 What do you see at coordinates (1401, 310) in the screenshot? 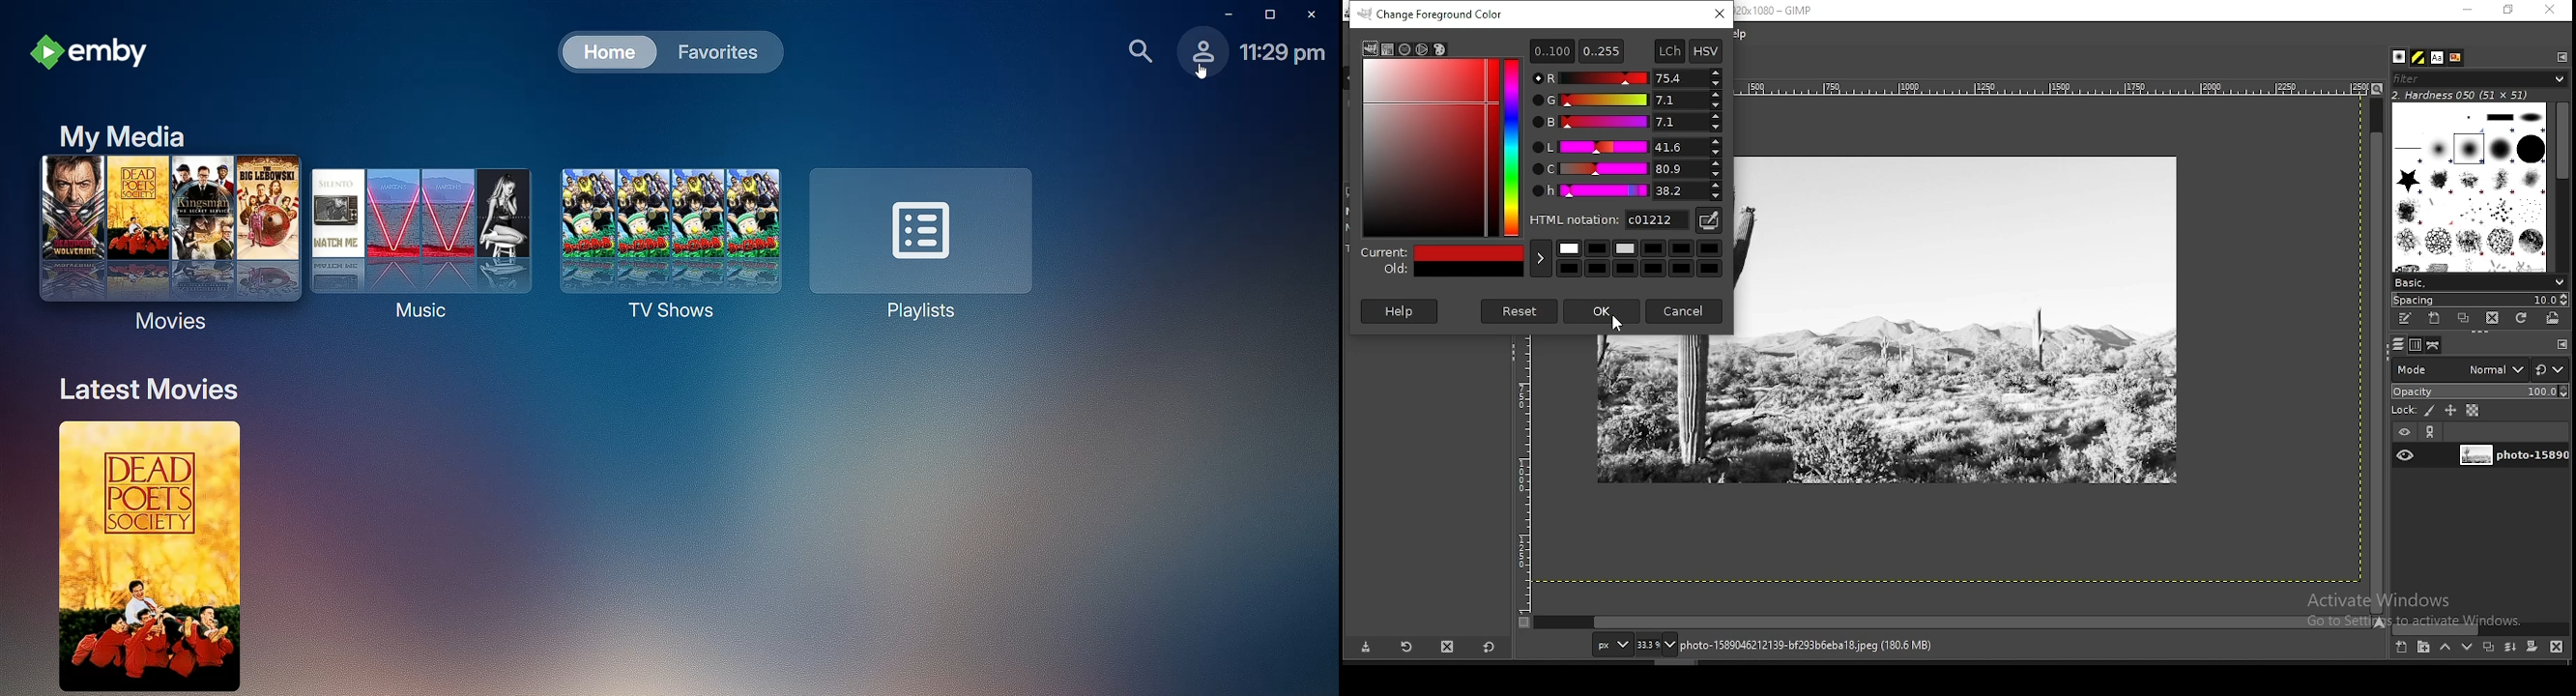
I see `help` at bounding box center [1401, 310].